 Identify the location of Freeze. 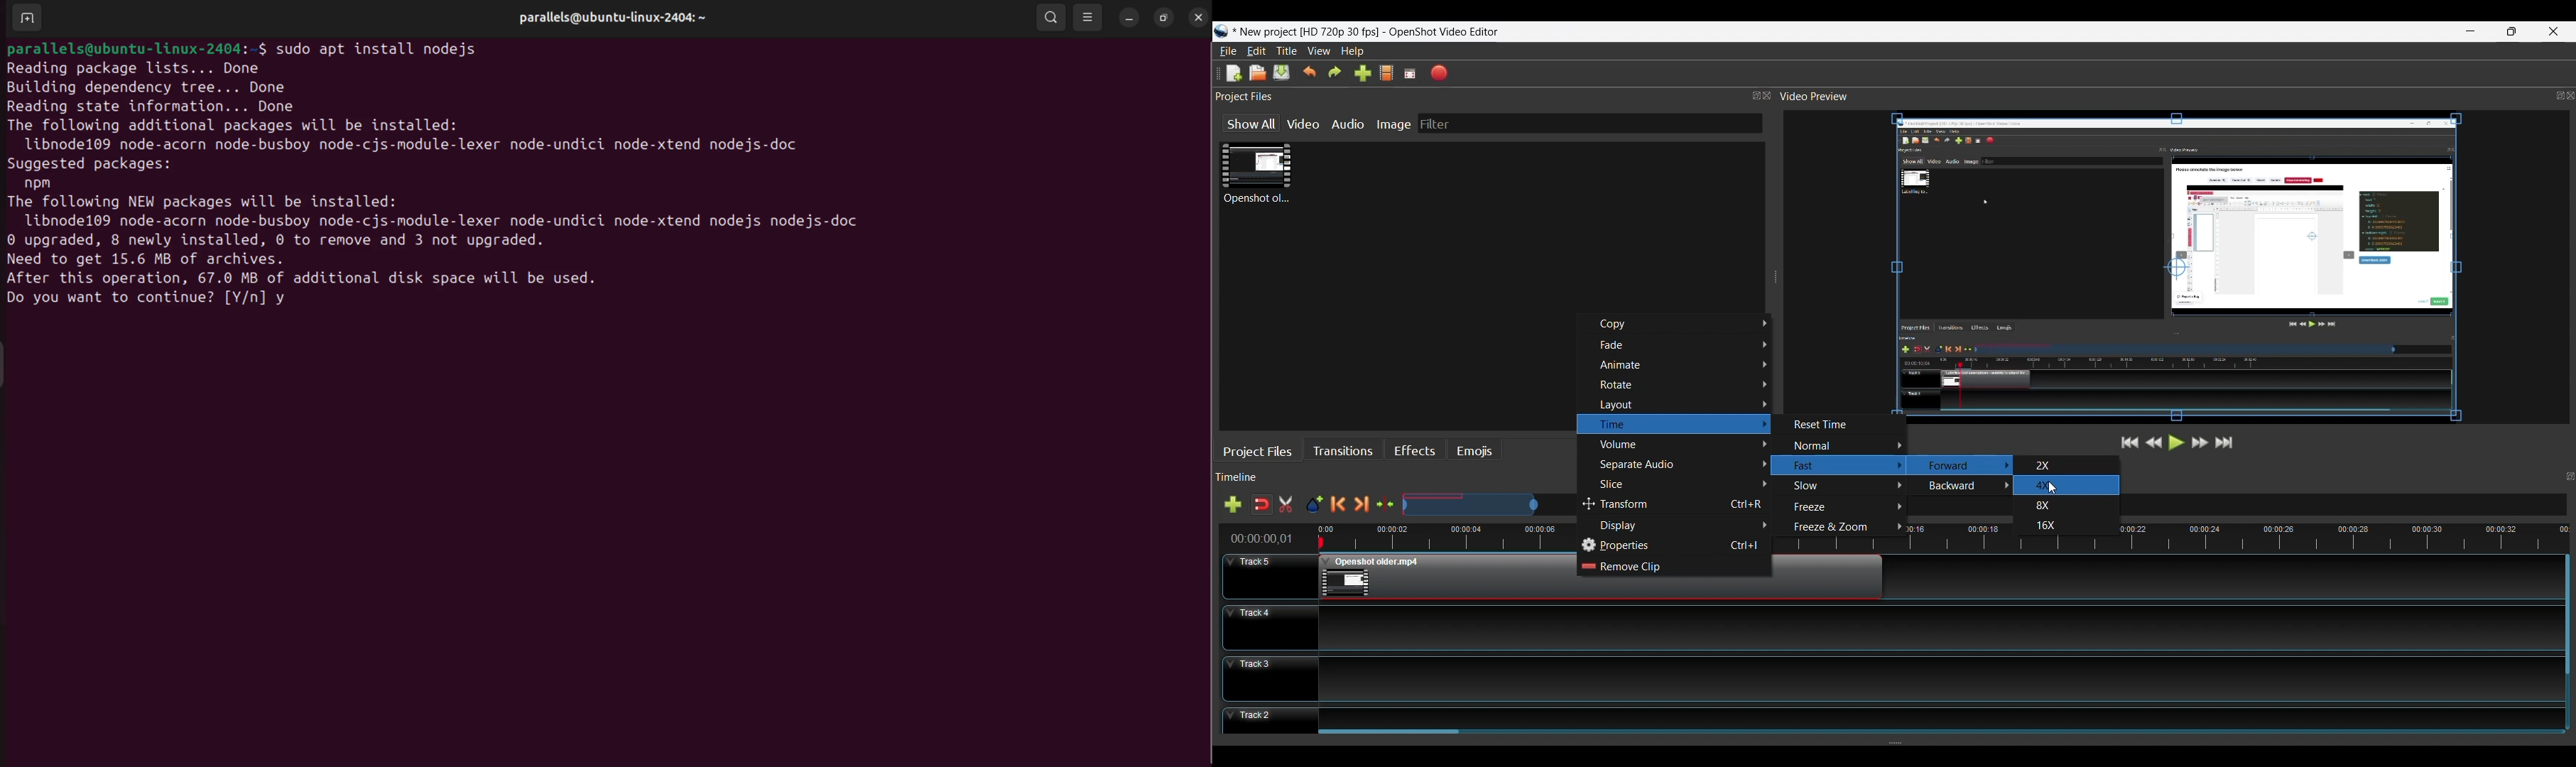
(1844, 508).